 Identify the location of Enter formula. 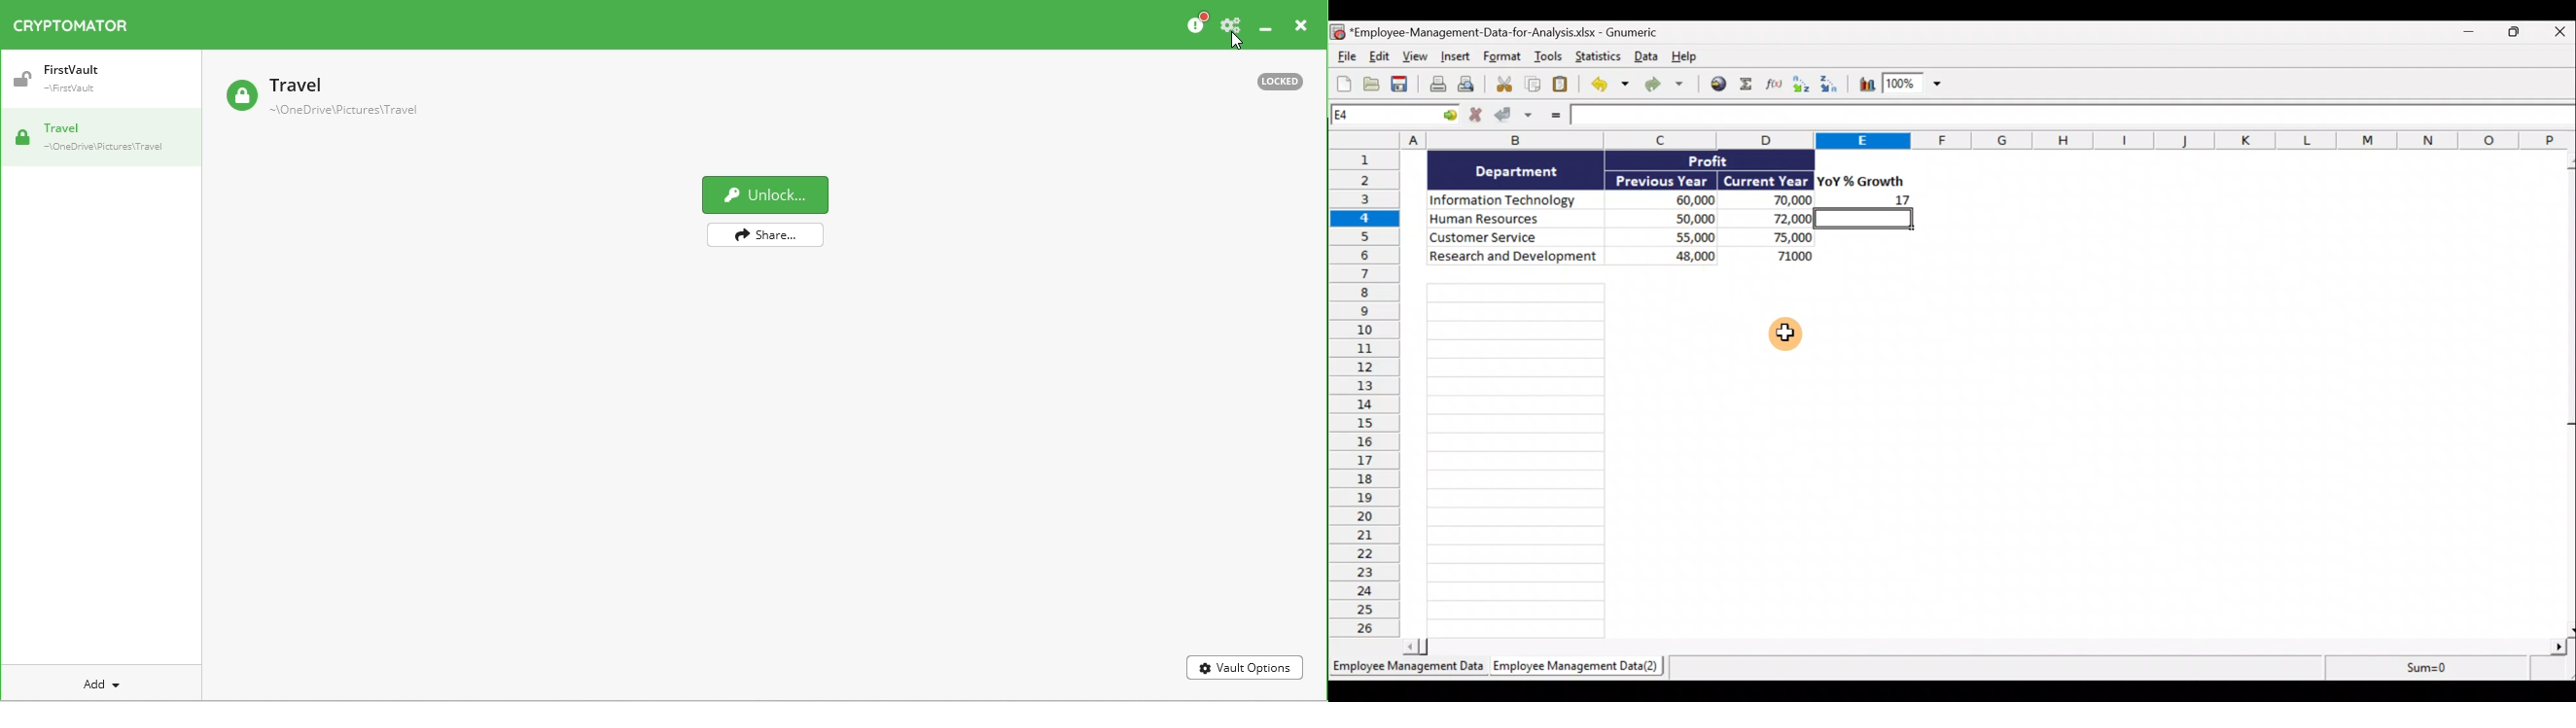
(1554, 118).